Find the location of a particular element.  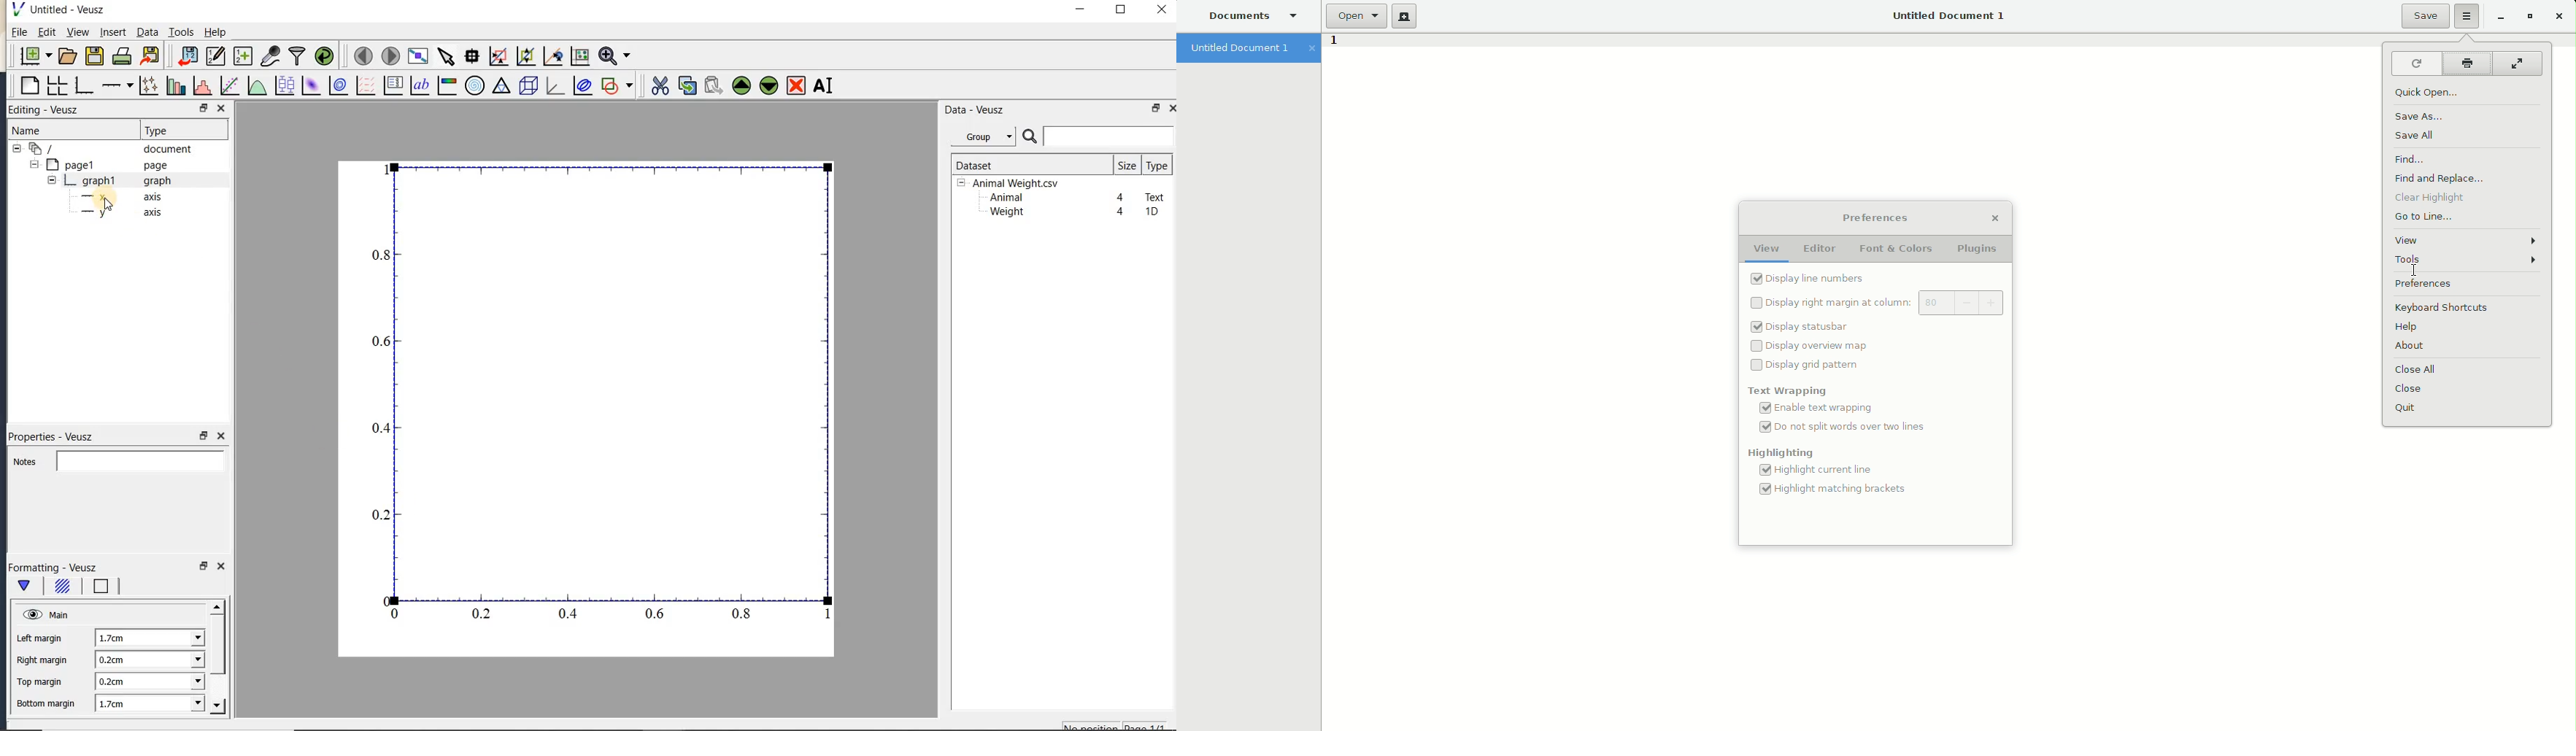

Restore is located at coordinates (2527, 17).